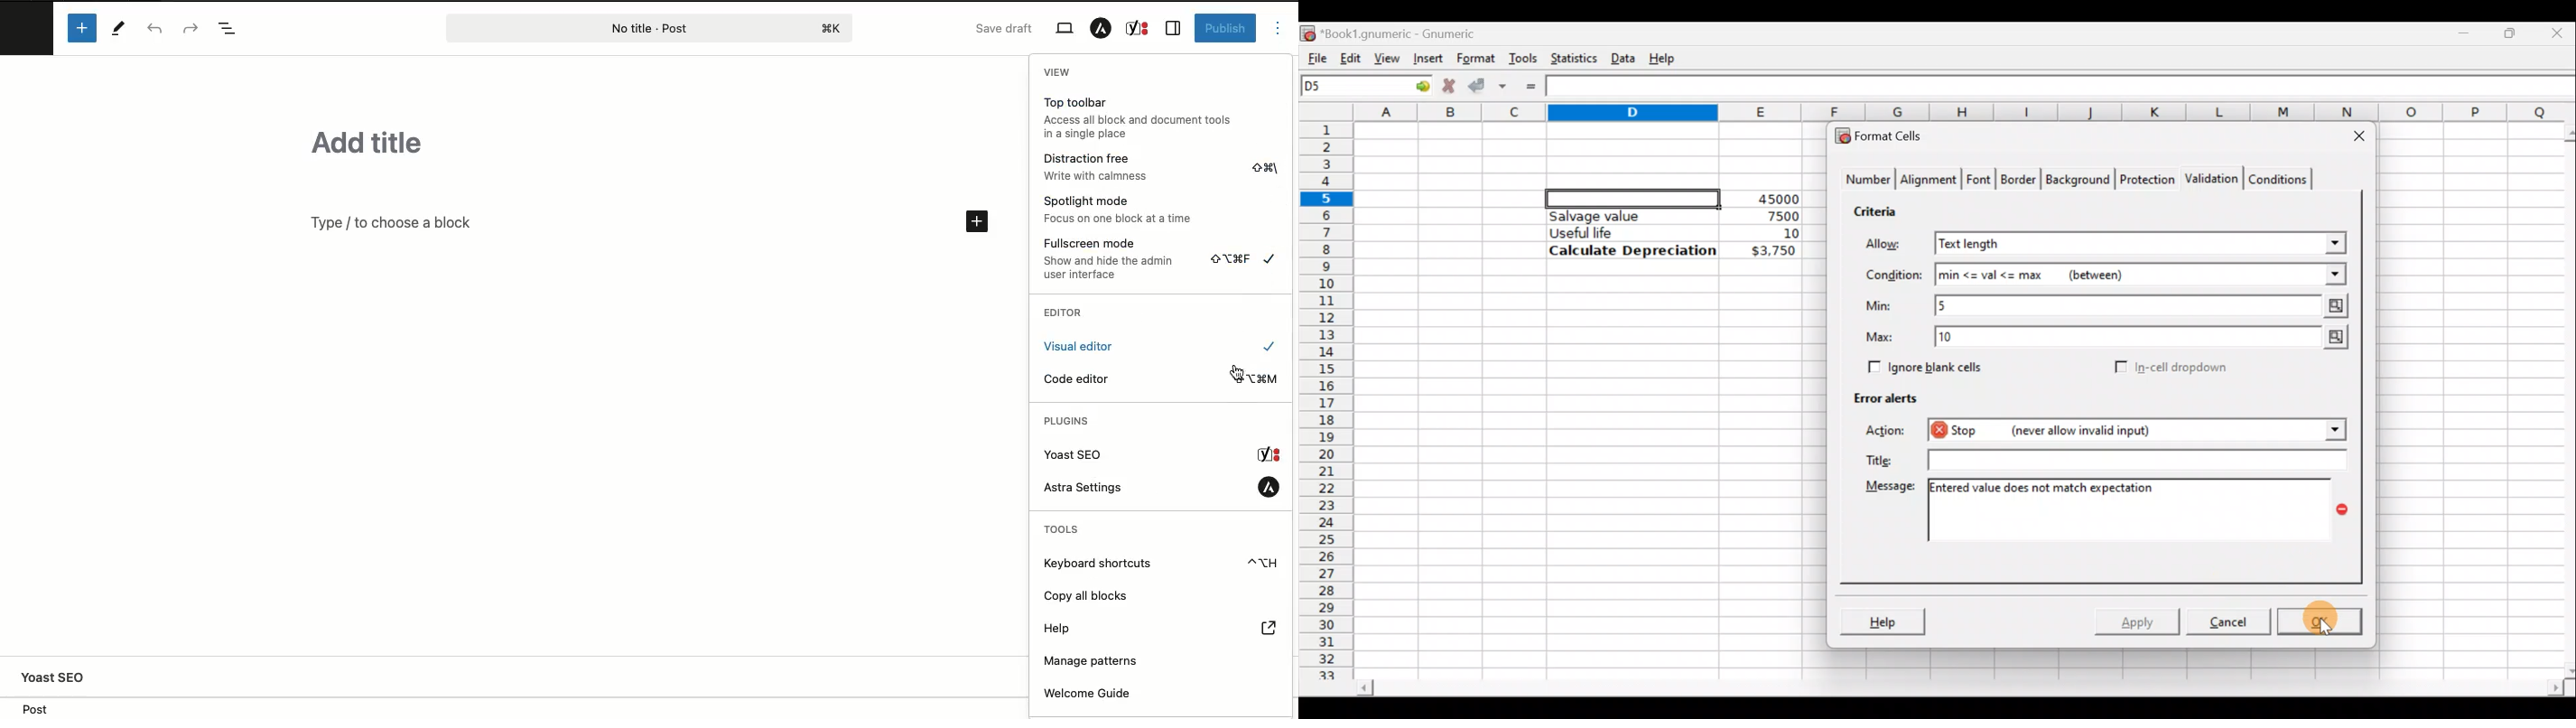 This screenshot has height=728, width=2576. Describe the element at coordinates (1923, 365) in the screenshot. I see `Ignore blank cells` at that location.